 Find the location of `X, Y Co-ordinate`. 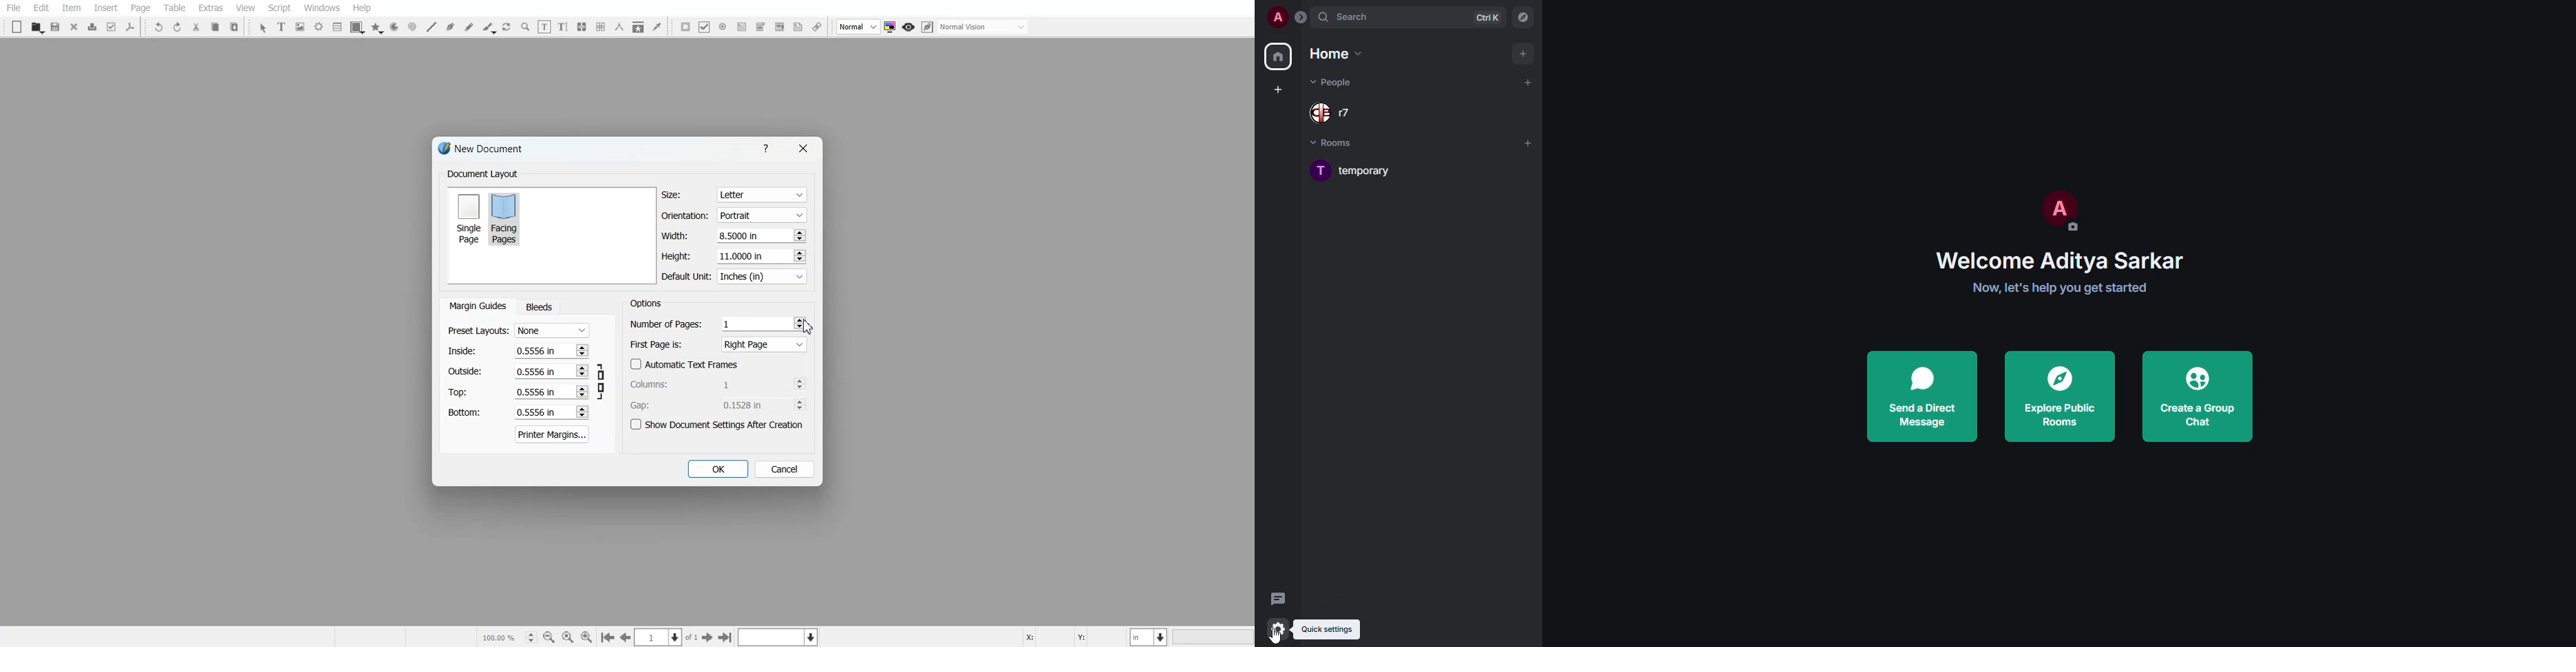

X, Y Co-ordinate is located at coordinates (1074, 636).